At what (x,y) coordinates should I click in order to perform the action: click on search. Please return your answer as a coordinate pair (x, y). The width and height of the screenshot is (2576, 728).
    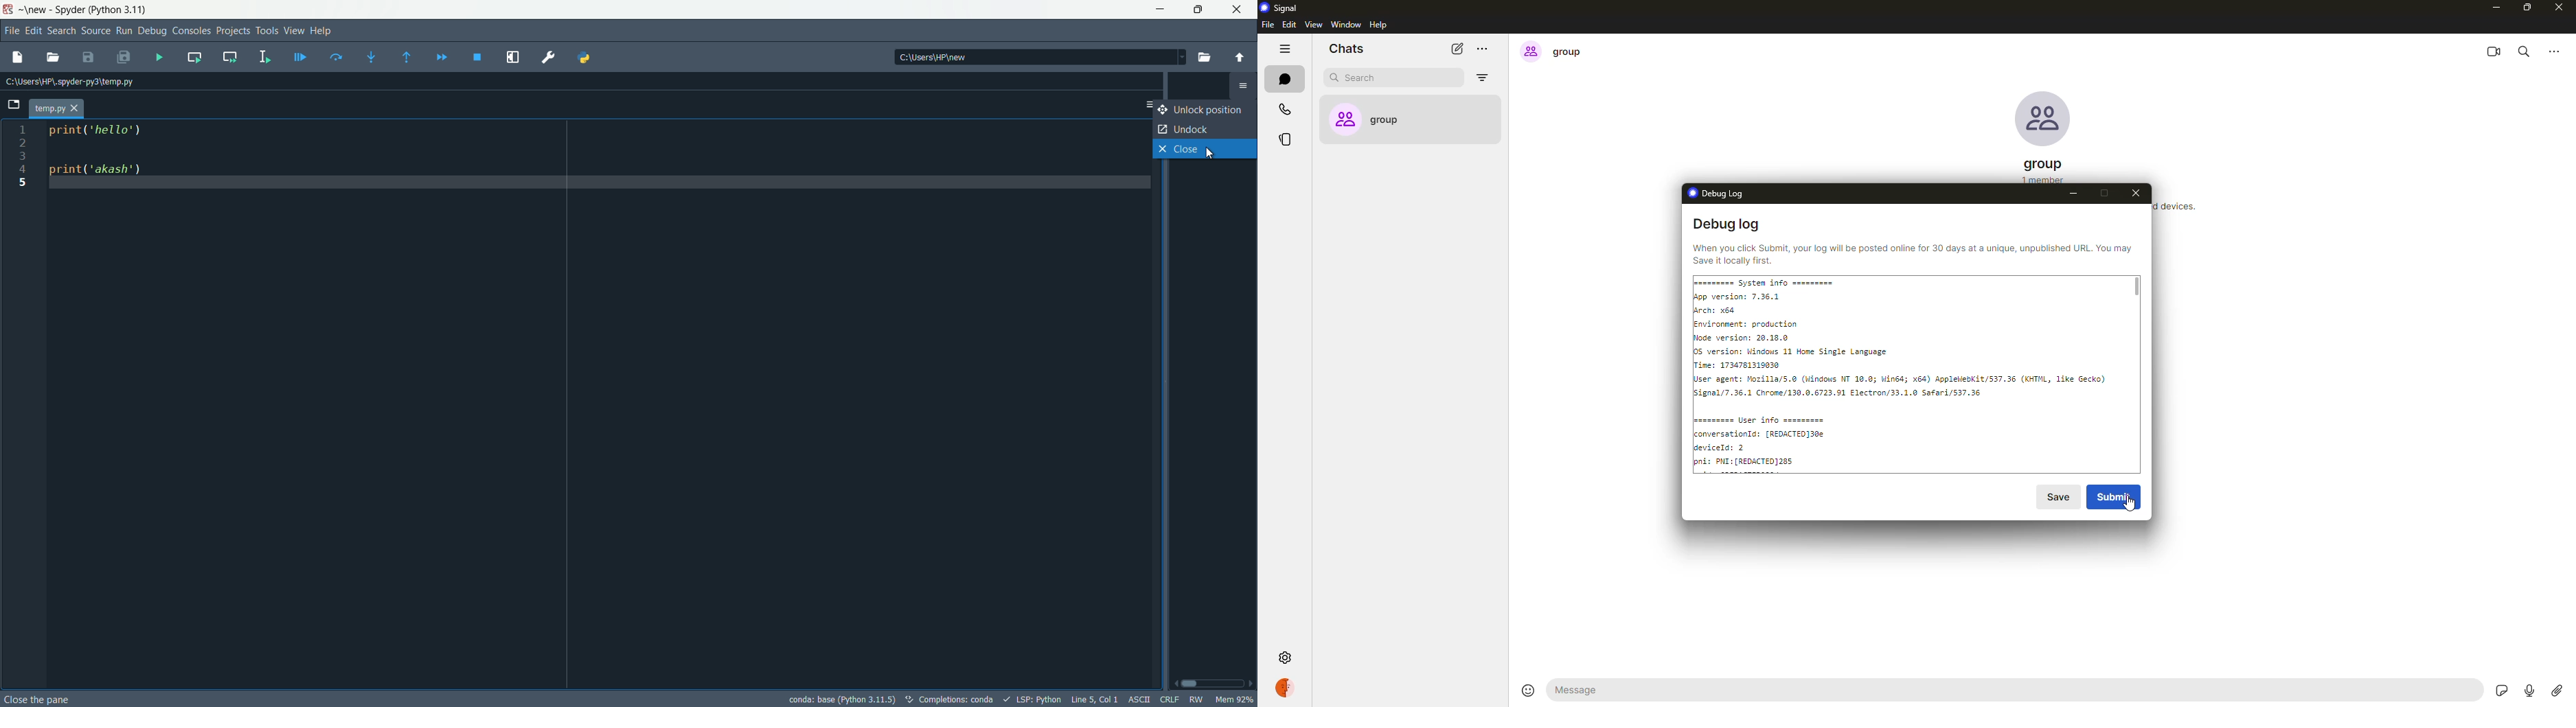
    Looking at the image, I should click on (2528, 50).